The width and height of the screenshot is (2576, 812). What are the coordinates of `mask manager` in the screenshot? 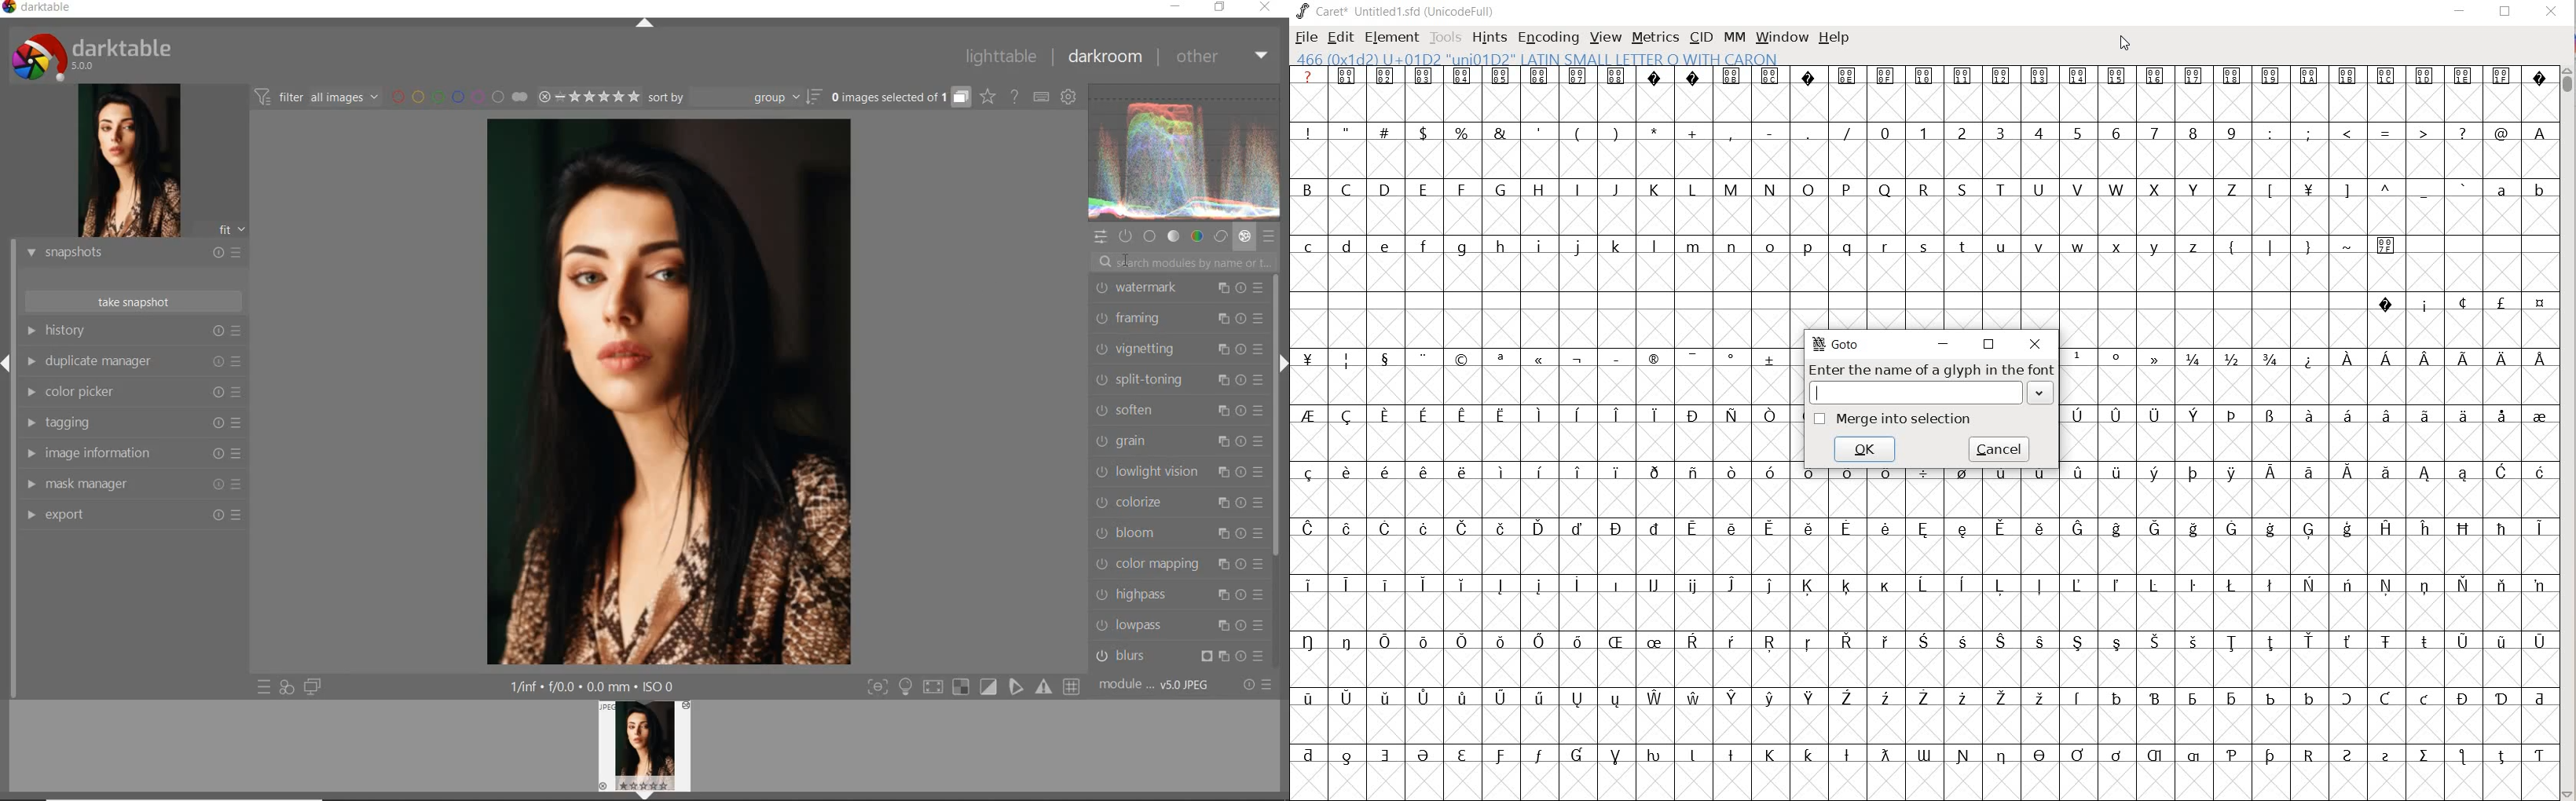 It's located at (132, 484).